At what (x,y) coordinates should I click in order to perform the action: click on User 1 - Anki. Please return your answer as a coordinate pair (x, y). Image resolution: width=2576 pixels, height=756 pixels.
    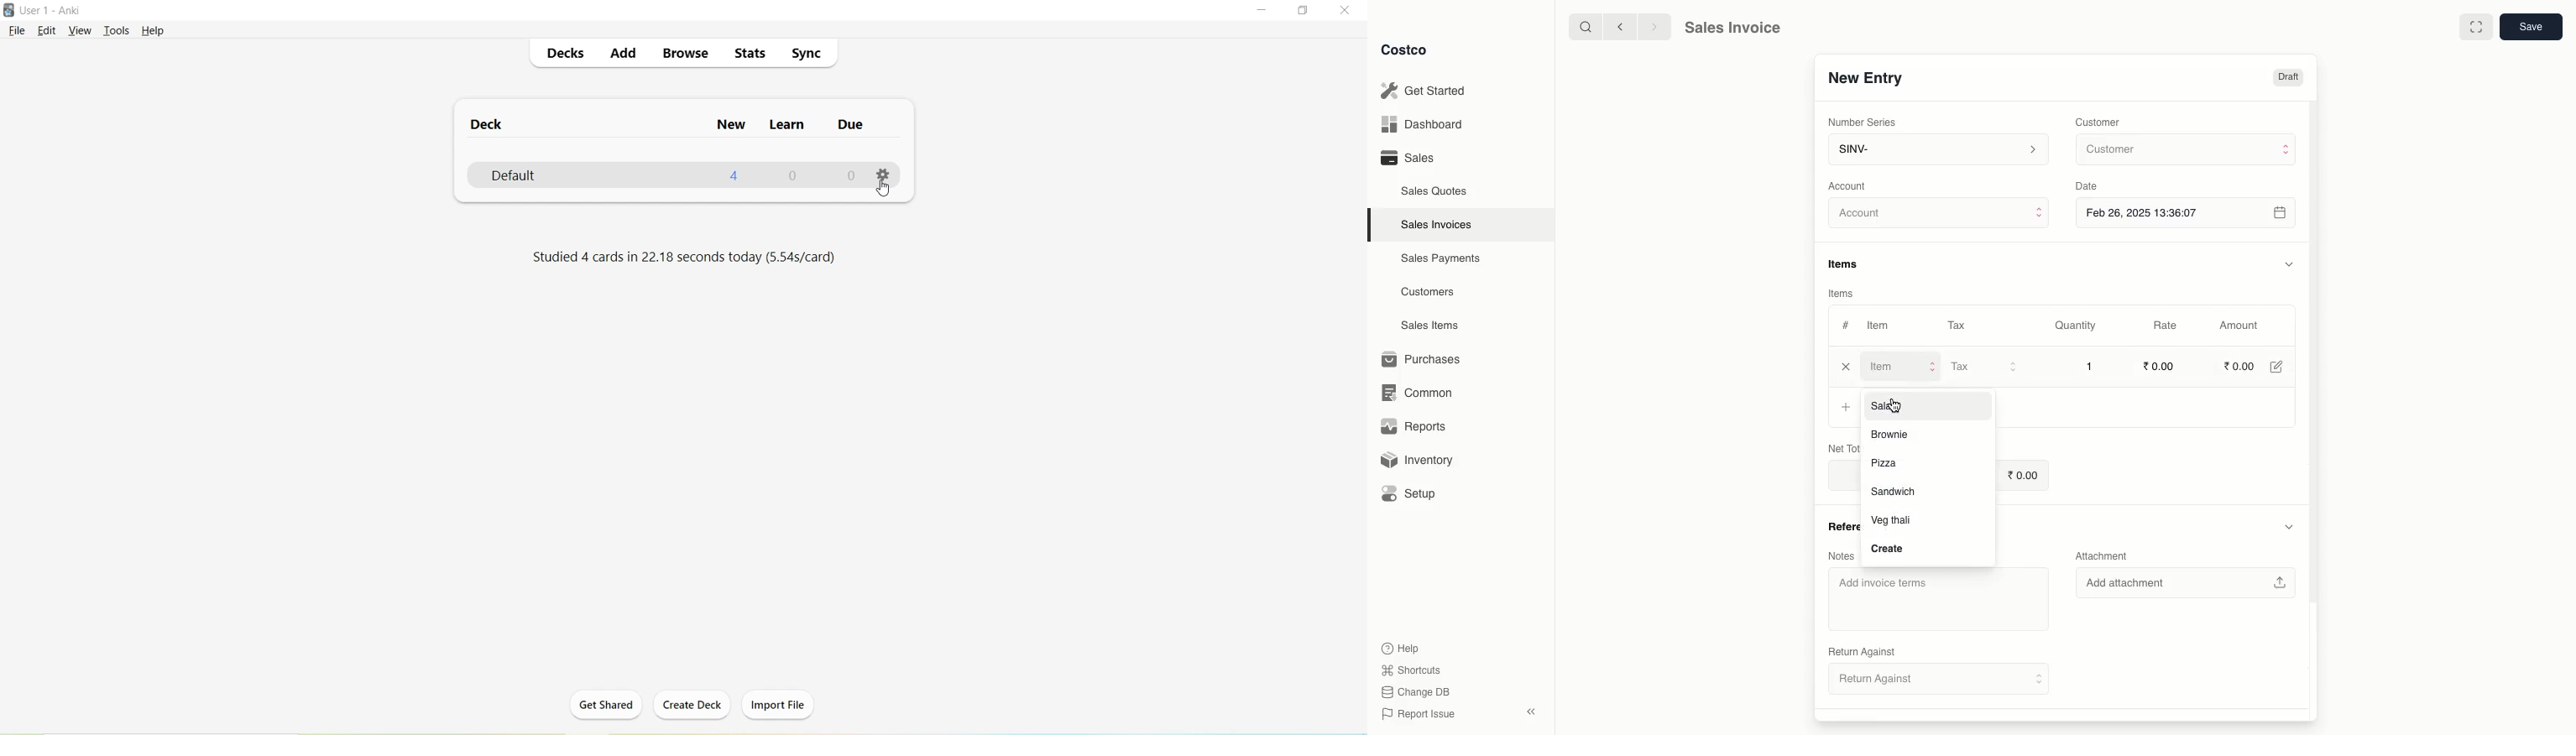
    Looking at the image, I should click on (50, 10).